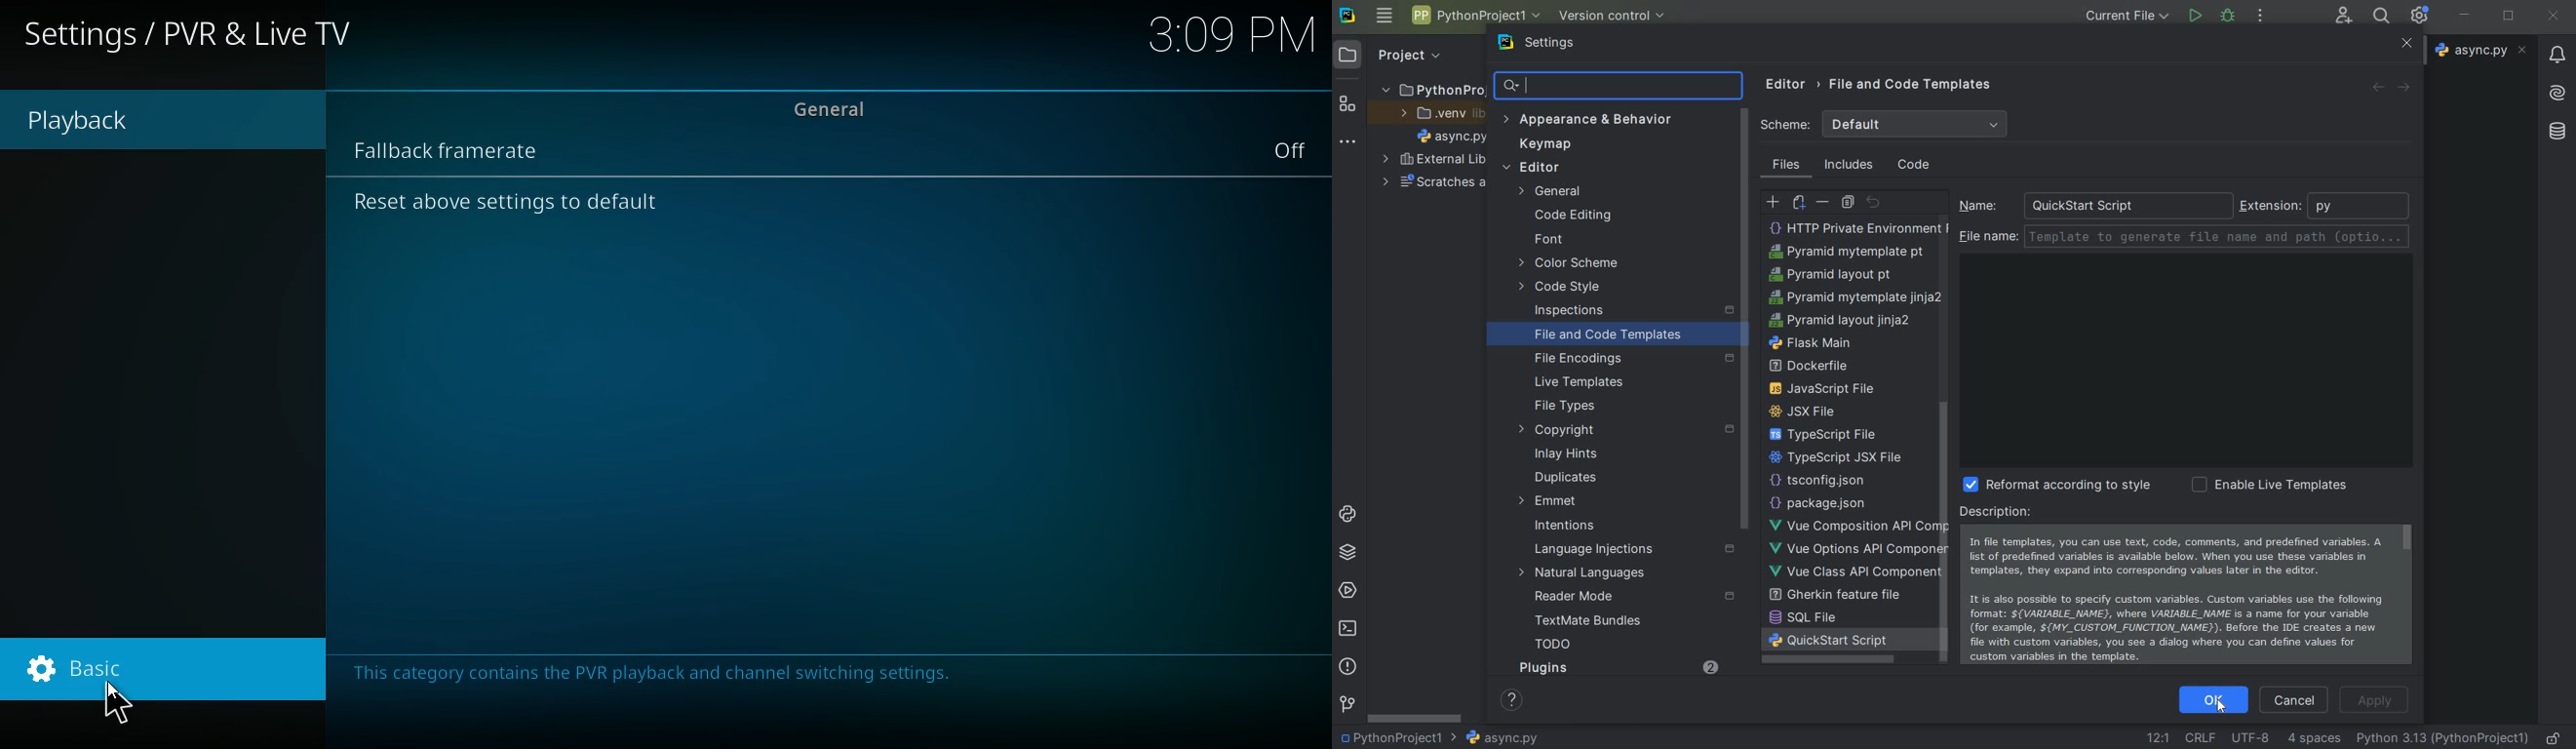 The image size is (2576, 756). Describe the element at coordinates (2271, 487) in the screenshot. I see `enable live template` at that location.